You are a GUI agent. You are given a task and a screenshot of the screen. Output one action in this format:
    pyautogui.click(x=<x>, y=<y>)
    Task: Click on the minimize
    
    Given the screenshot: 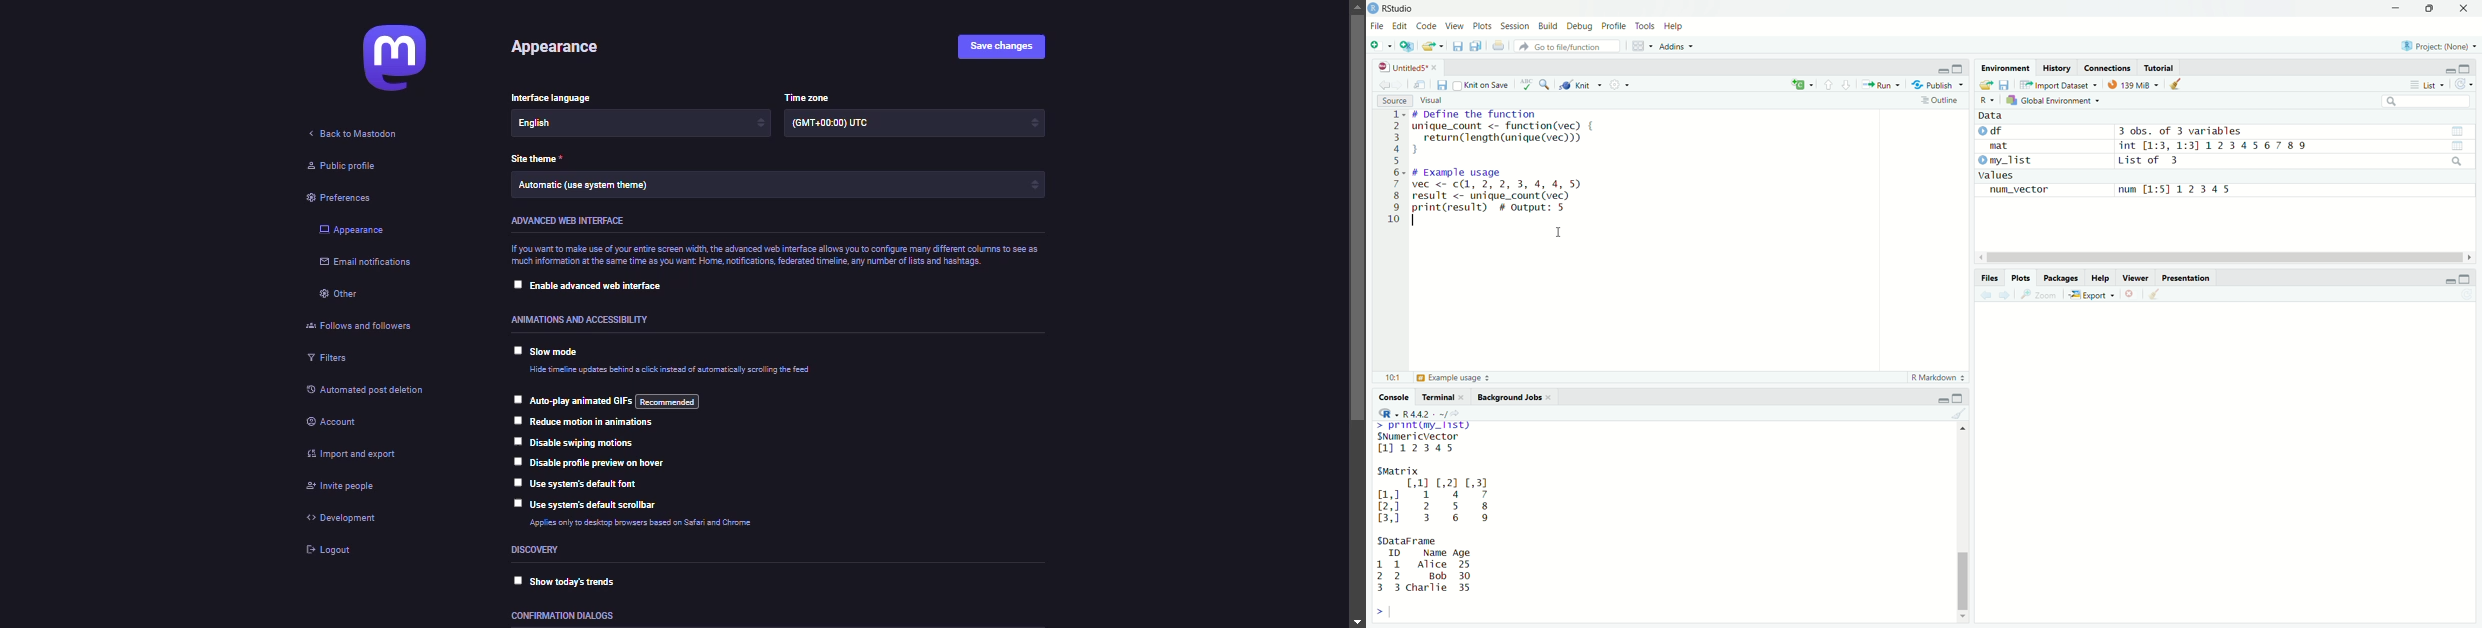 What is the action you would take?
    pyautogui.click(x=2449, y=281)
    